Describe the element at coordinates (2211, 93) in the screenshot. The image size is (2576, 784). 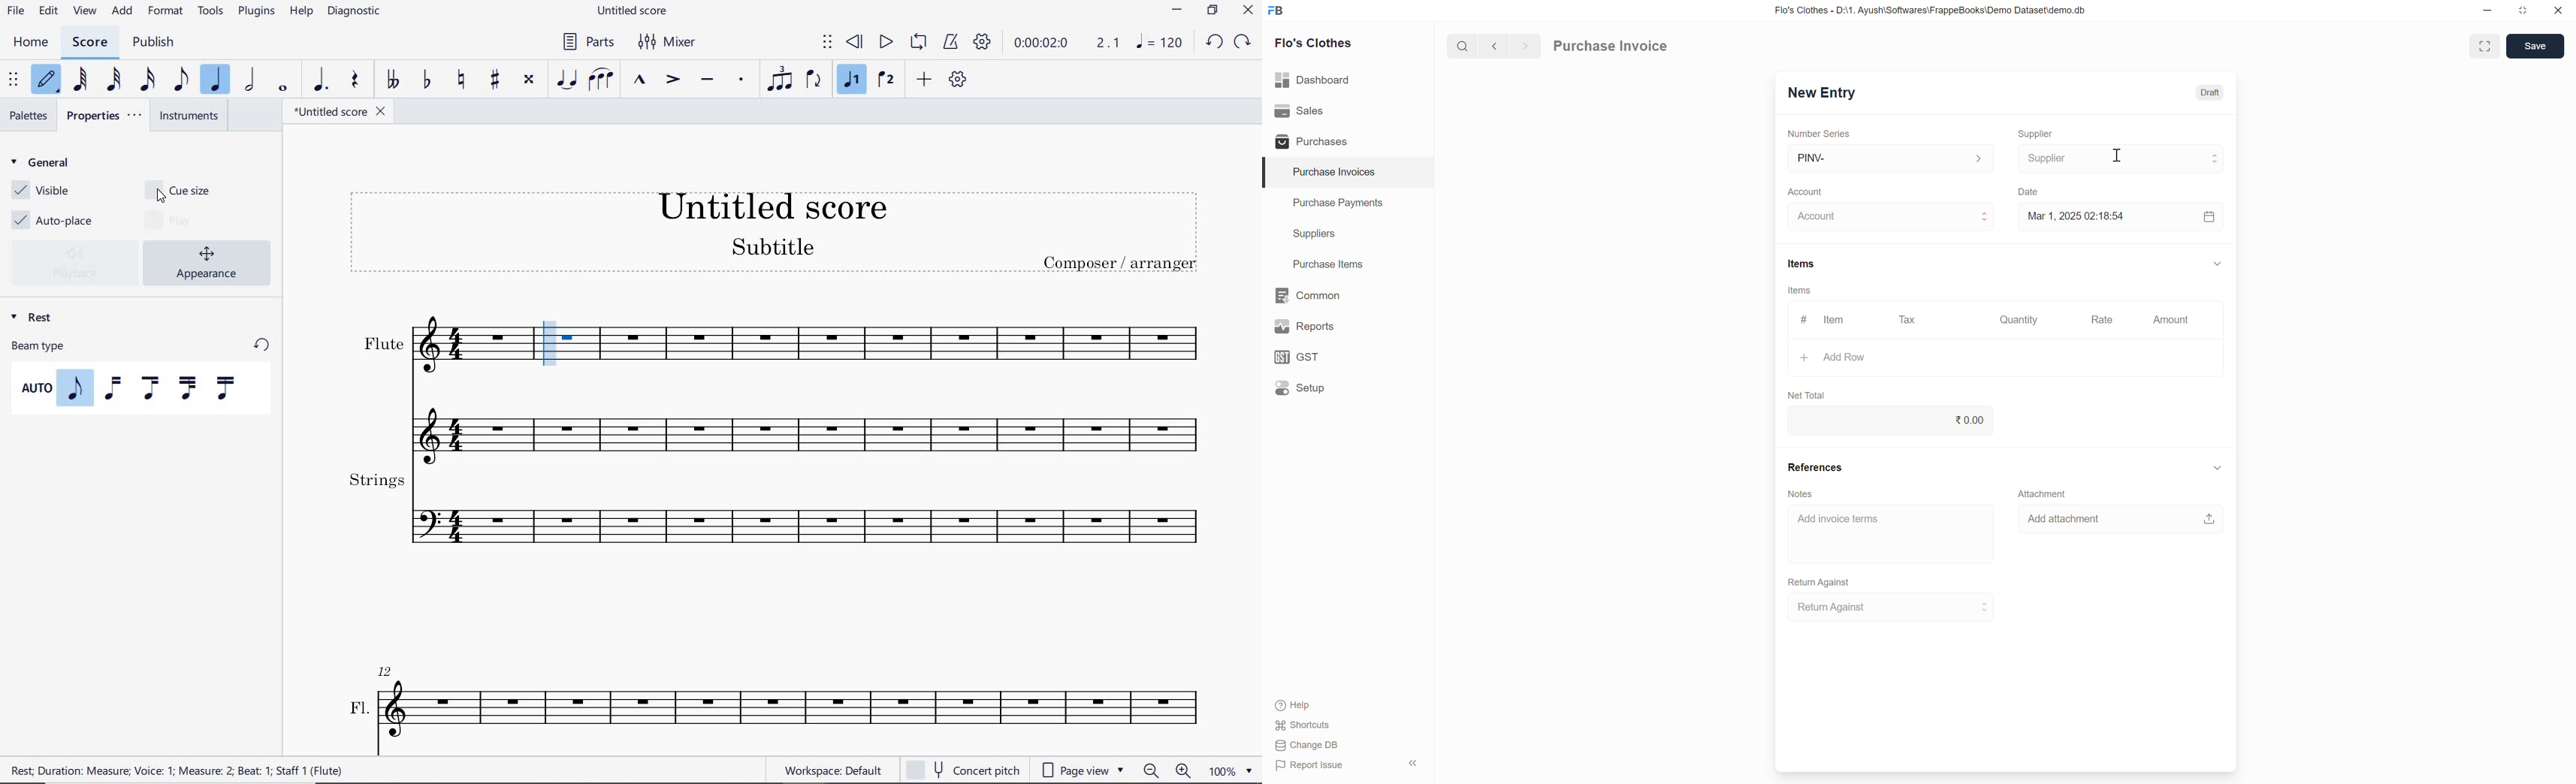
I see `Draft` at that location.